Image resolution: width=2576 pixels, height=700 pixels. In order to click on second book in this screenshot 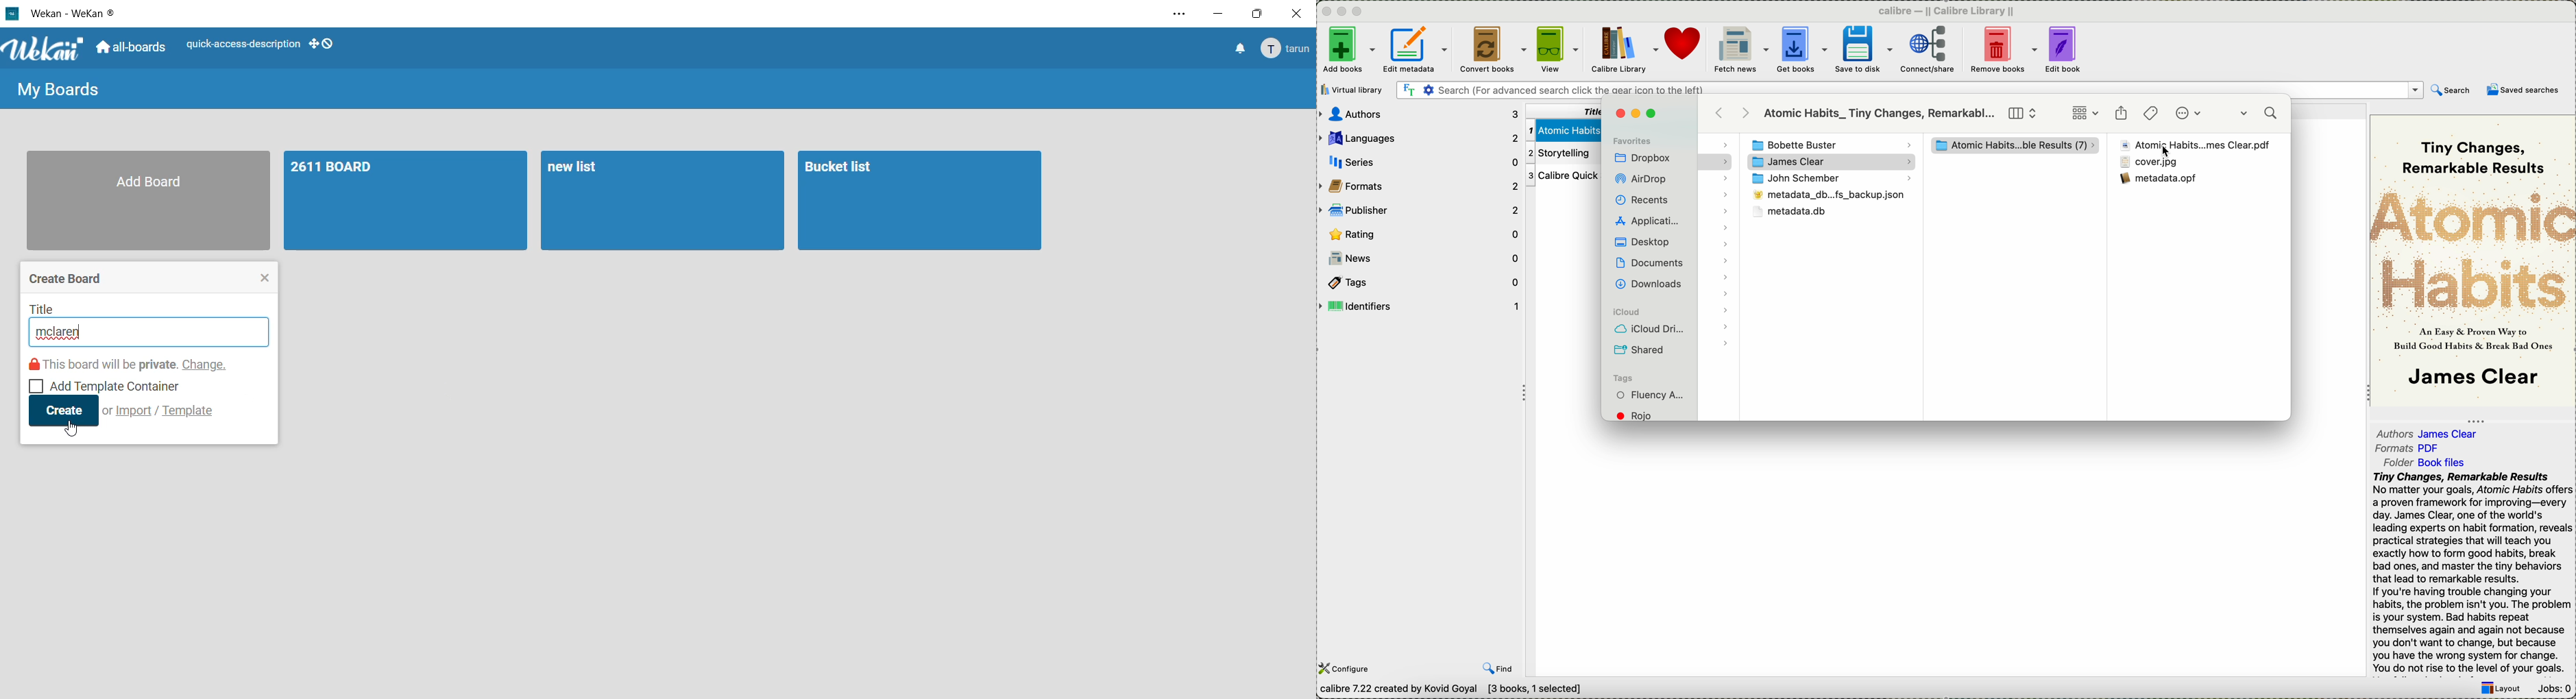, I will do `click(1560, 153)`.